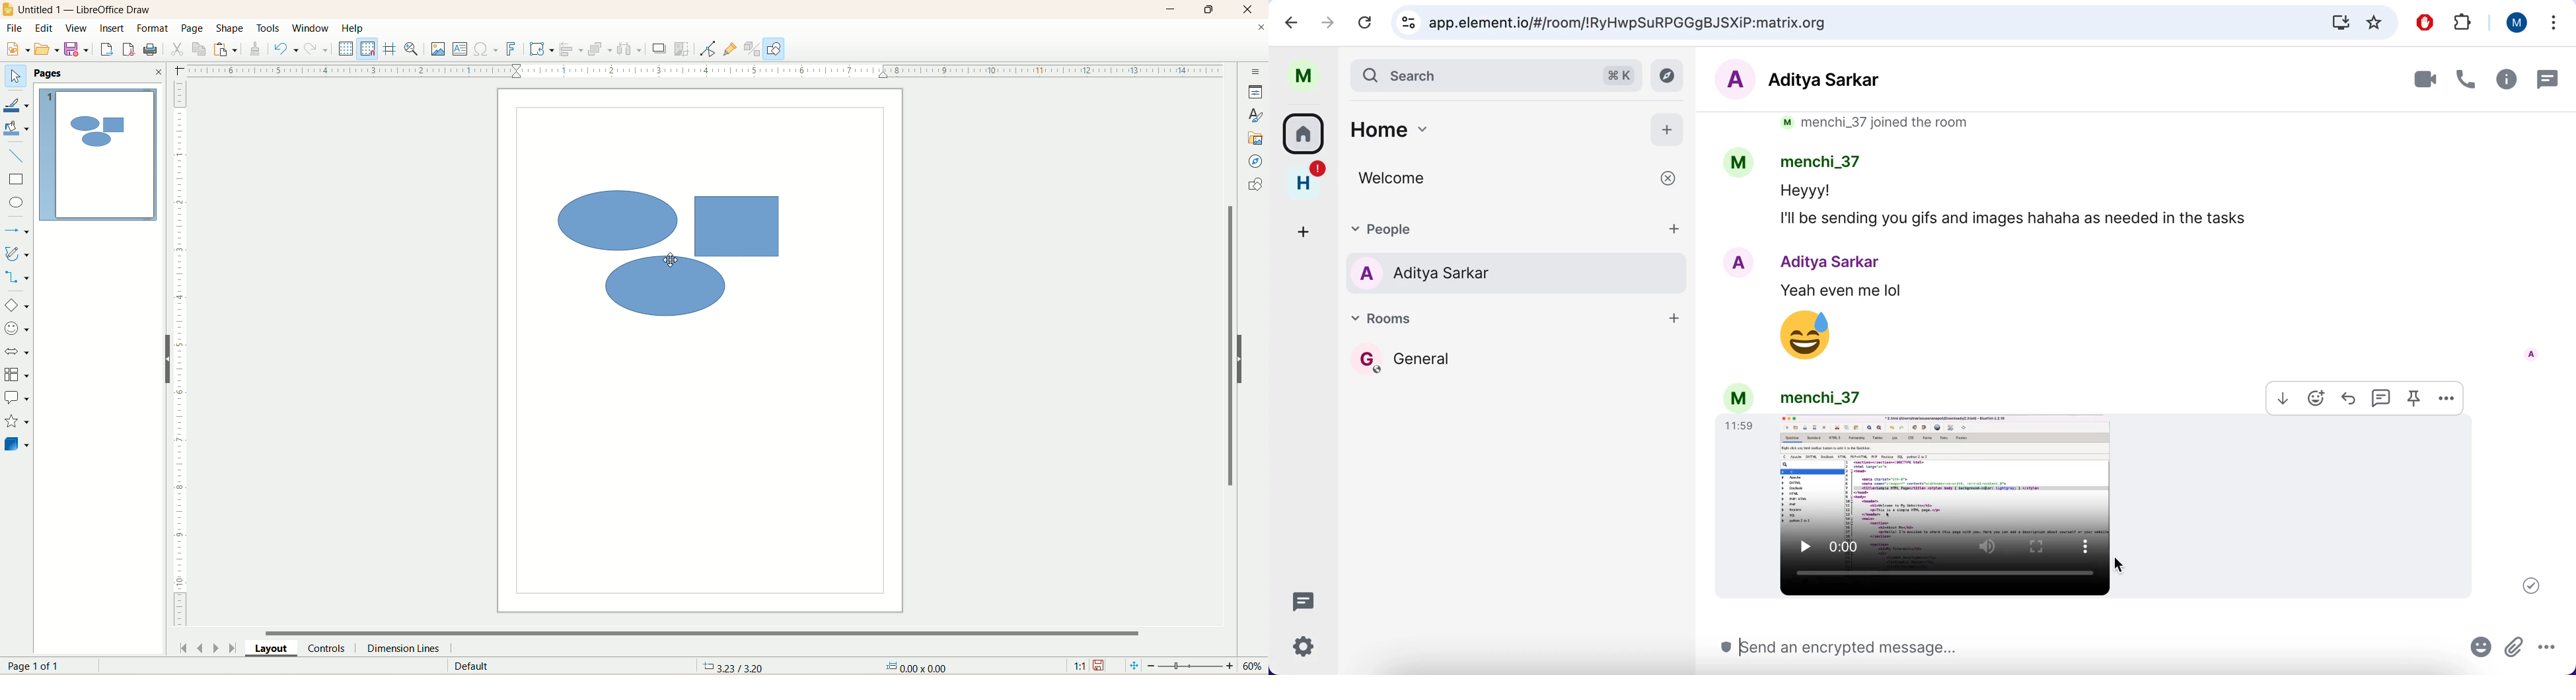 The width and height of the screenshot is (2576, 700). I want to click on stars and banners, so click(16, 422).